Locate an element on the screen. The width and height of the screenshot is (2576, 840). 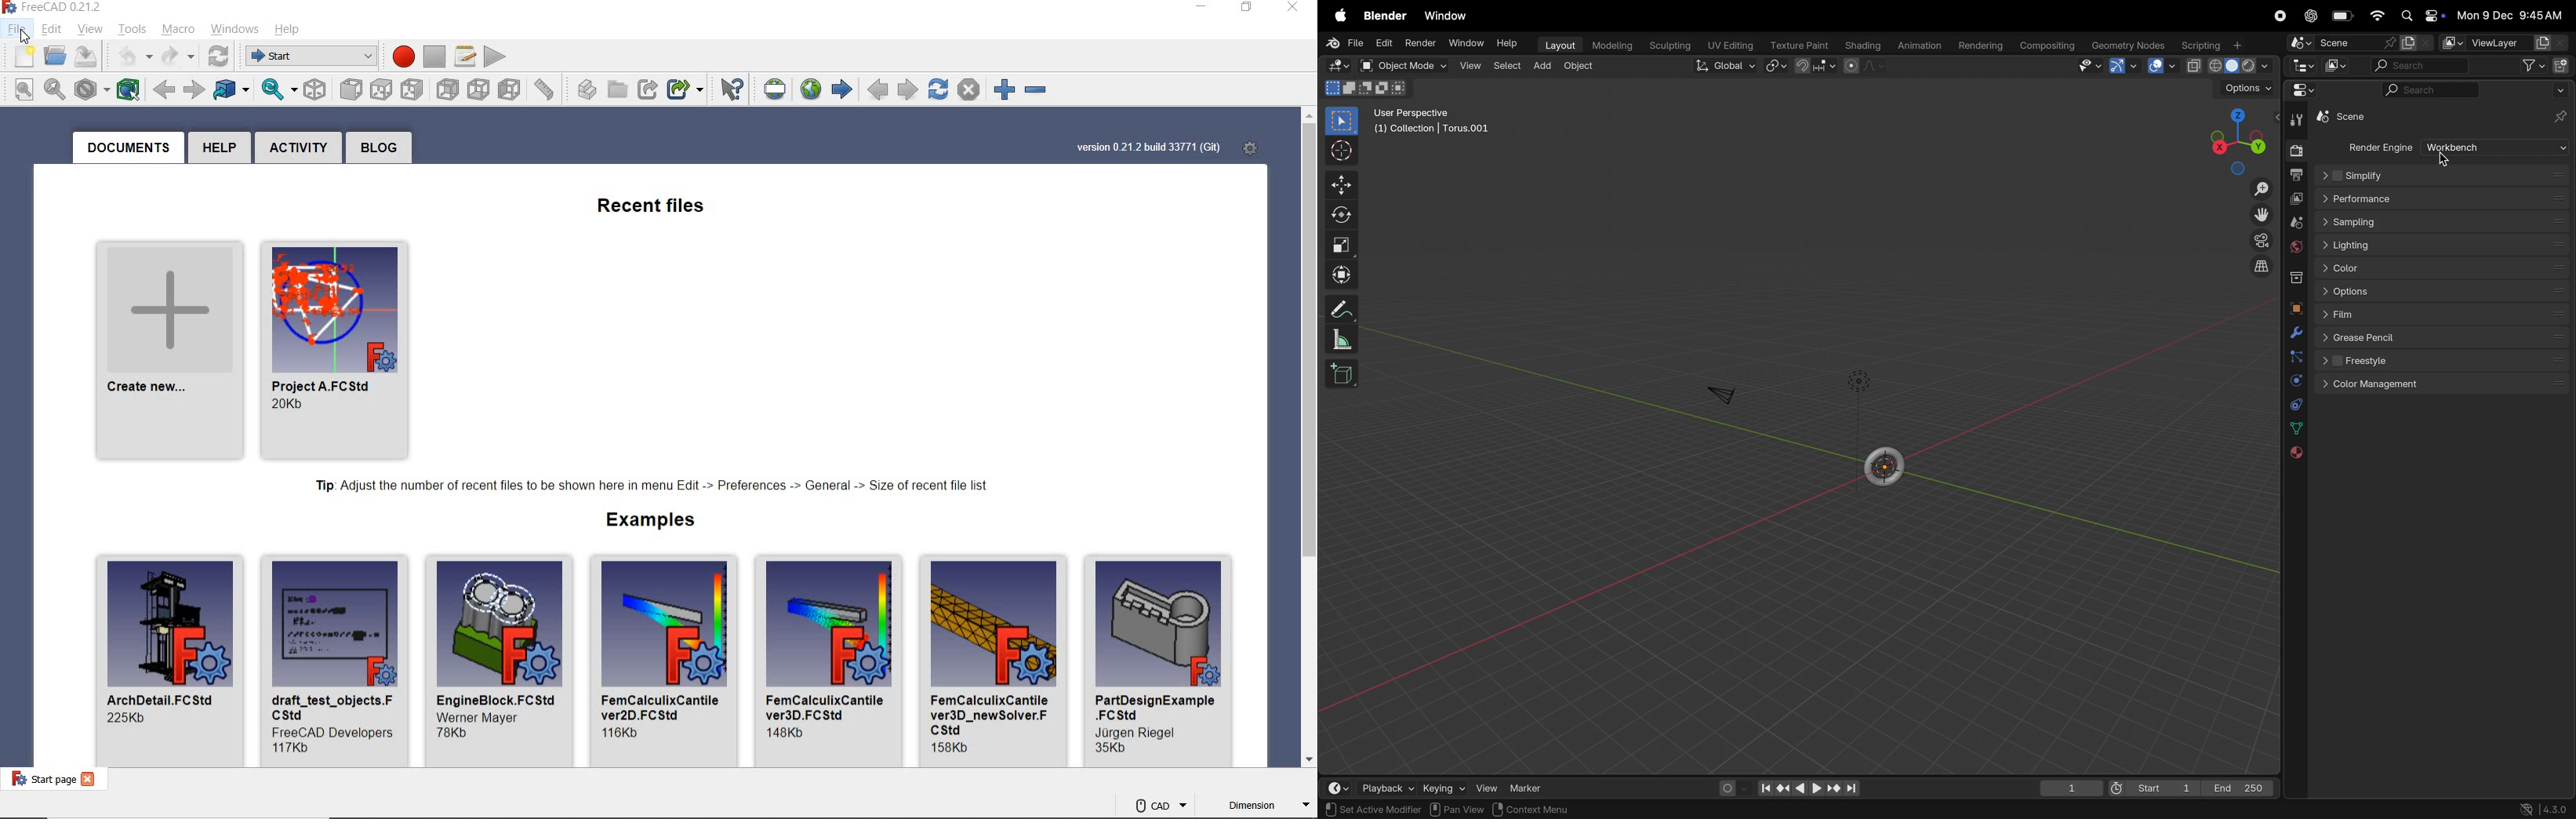
search is located at coordinates (2417, 66).